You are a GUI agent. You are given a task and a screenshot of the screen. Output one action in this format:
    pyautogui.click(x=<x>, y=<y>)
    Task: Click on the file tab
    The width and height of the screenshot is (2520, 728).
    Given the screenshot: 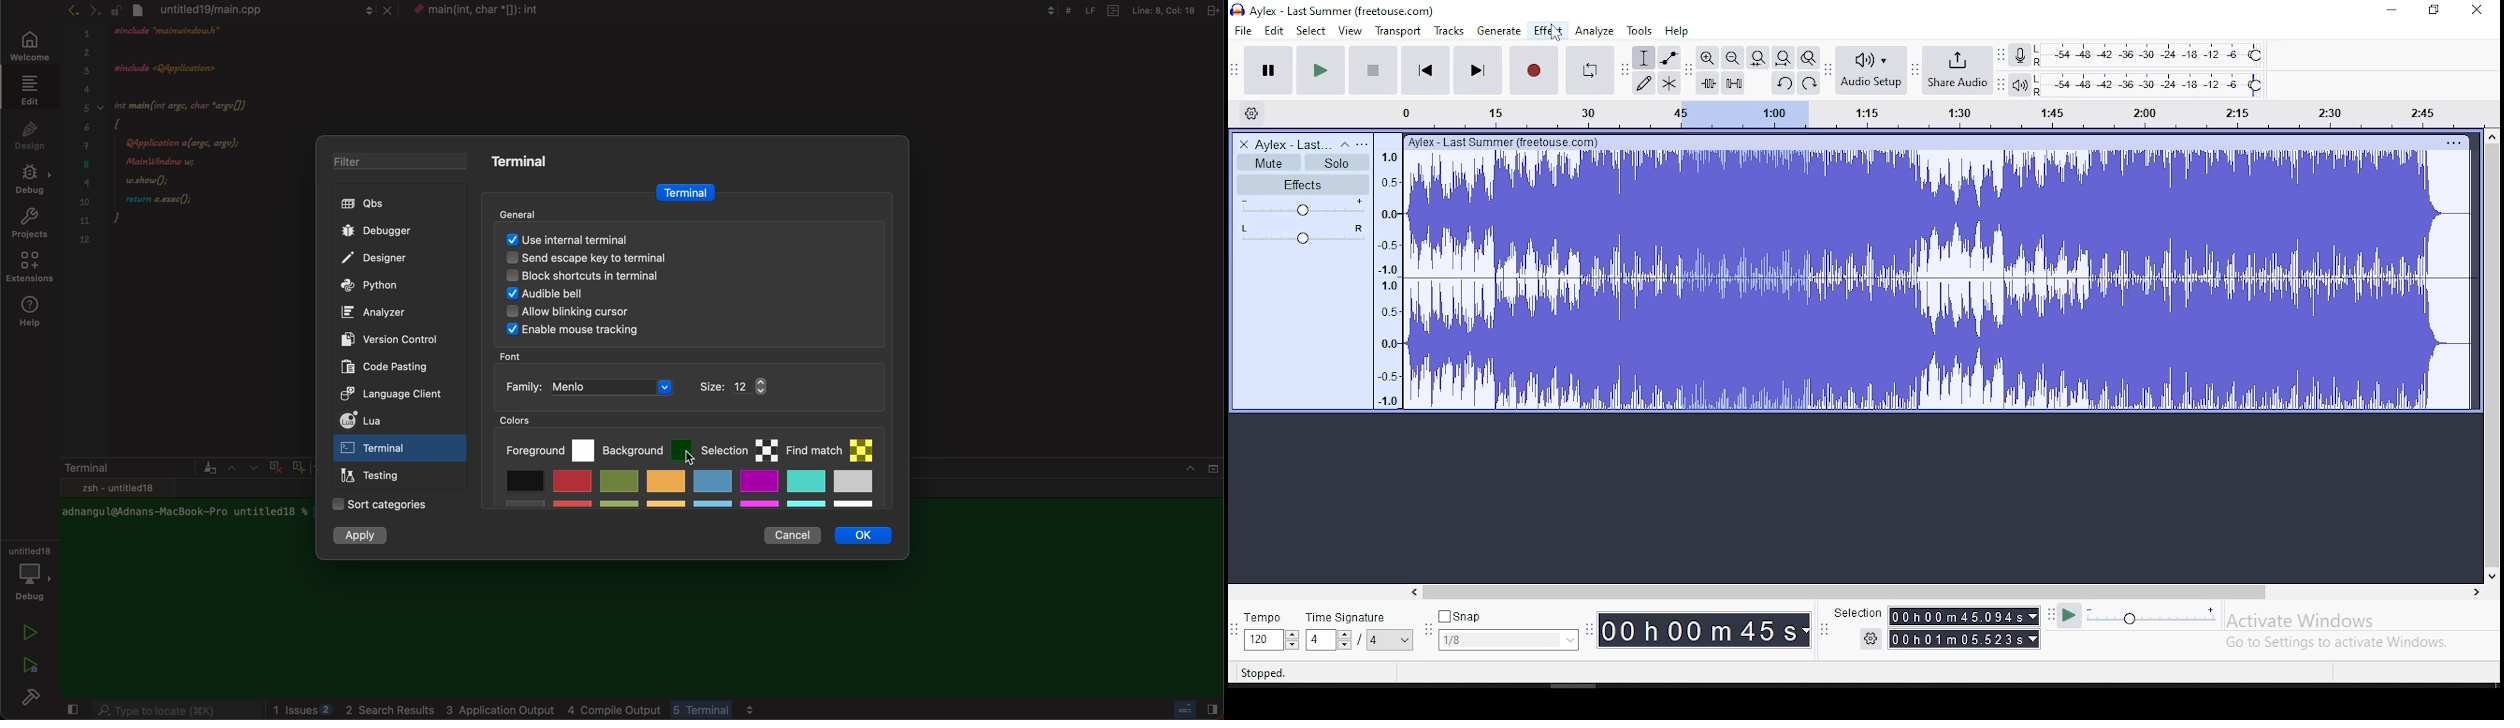 What is the action you would take?
    pyautogui.click(x=252, y=9)
    